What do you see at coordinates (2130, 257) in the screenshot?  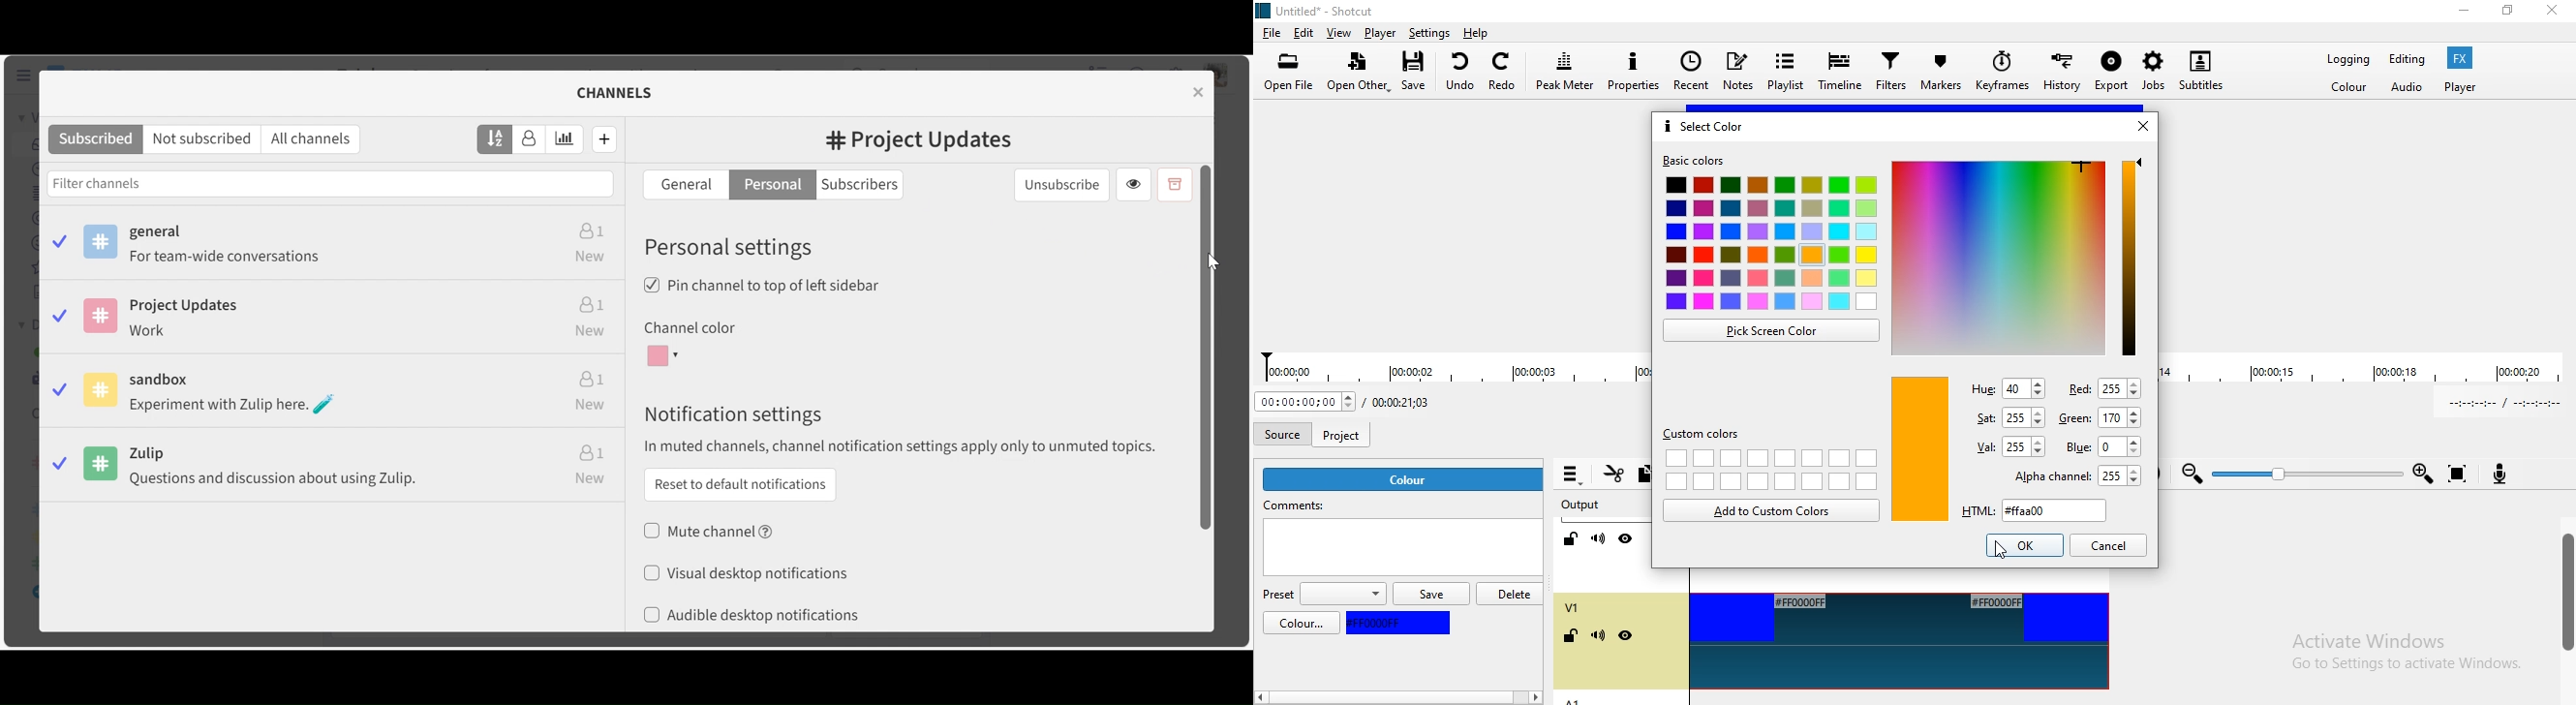 I see `Color adjustment` at bounding box center [2130, 257].